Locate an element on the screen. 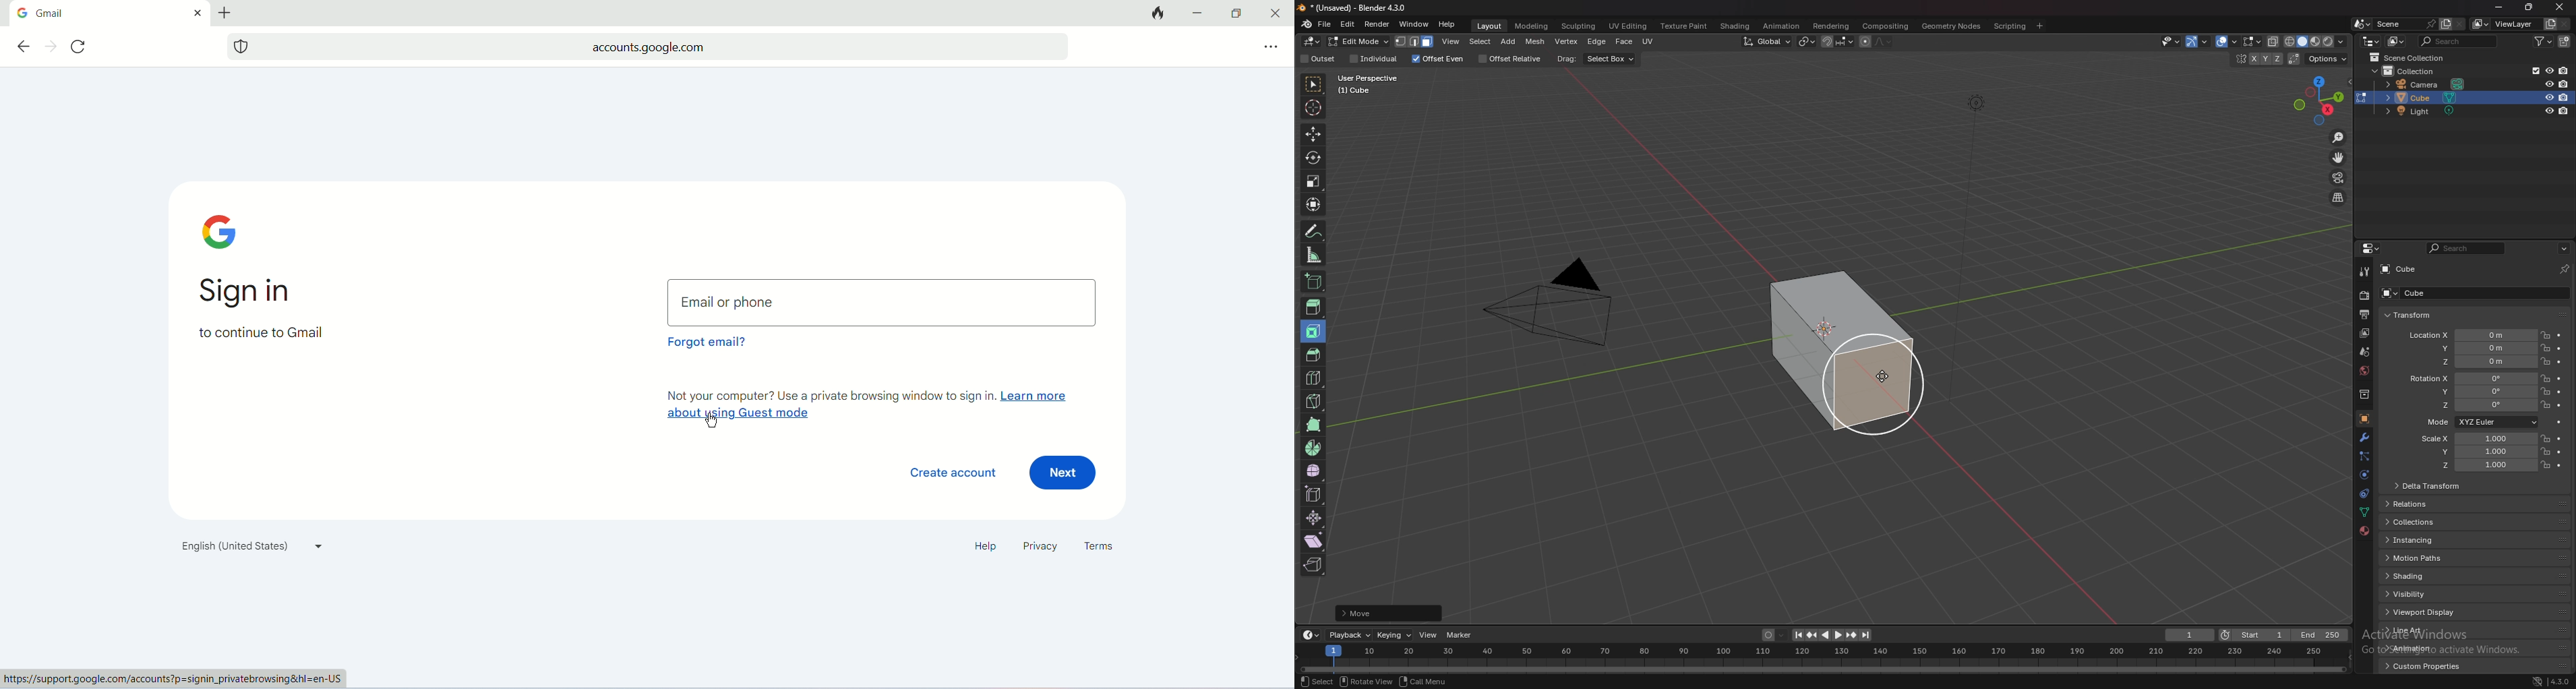 This screenshot has width=2576, height=700. play animation is located at coordinates (1833, 636).